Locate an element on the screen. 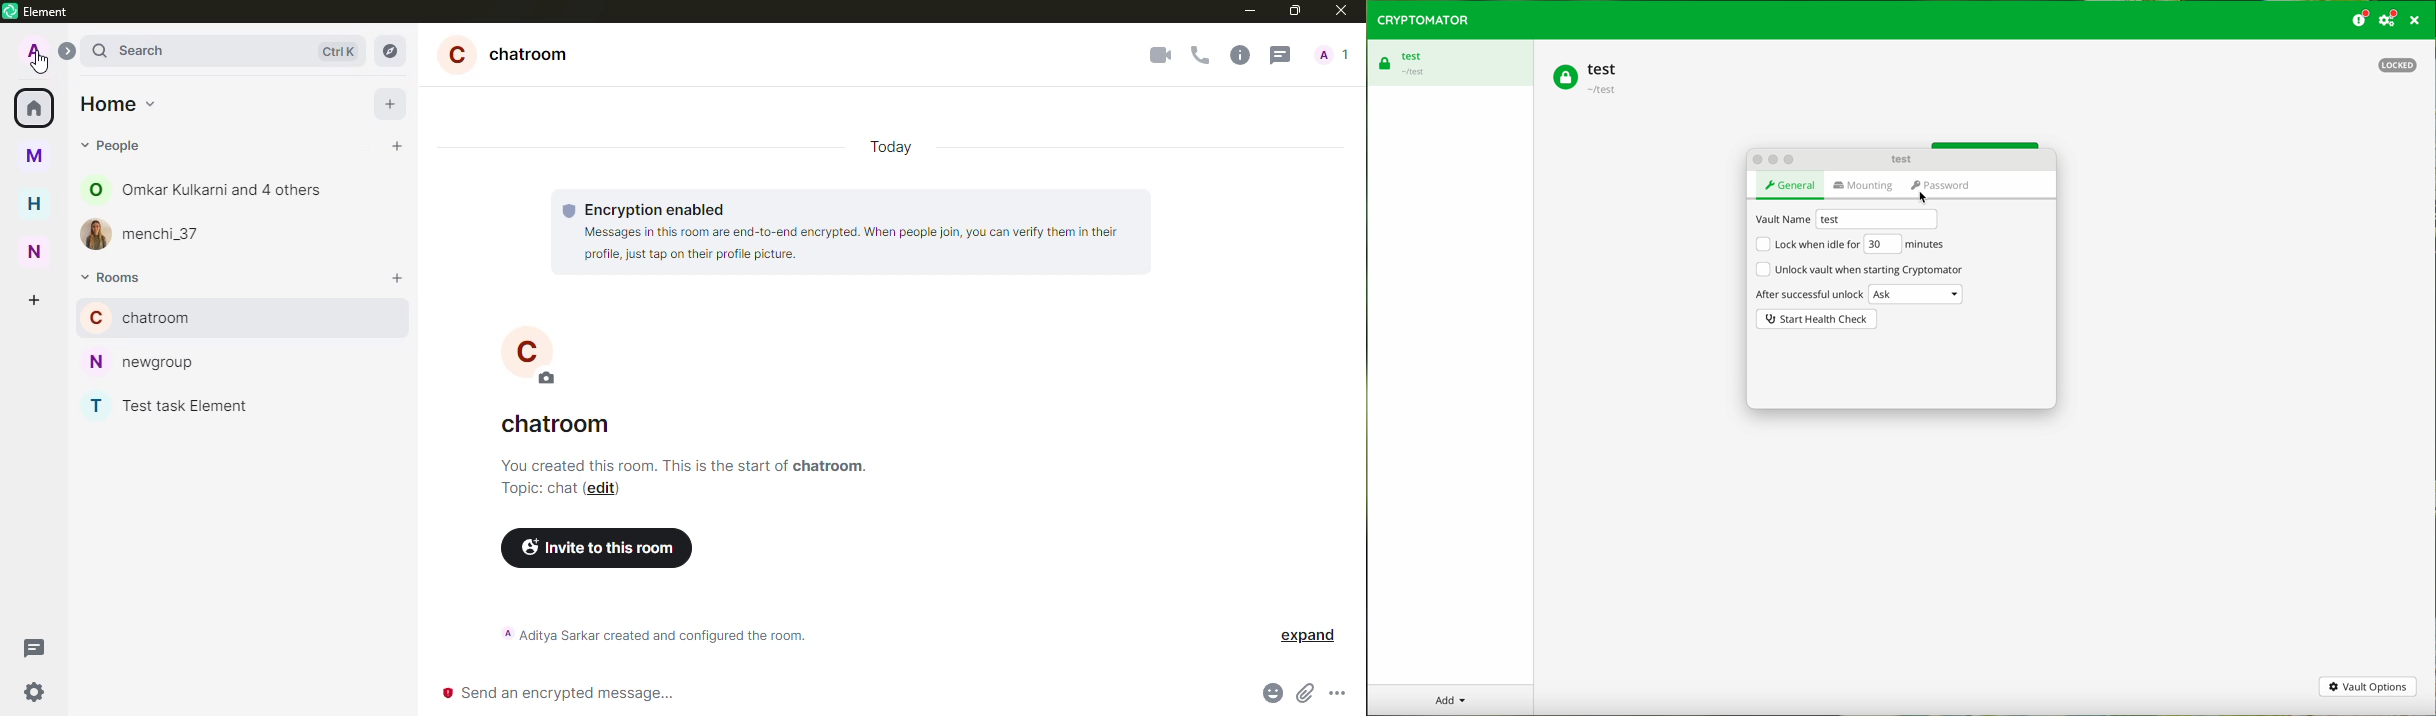  expand is located at coordinates (67, 51).